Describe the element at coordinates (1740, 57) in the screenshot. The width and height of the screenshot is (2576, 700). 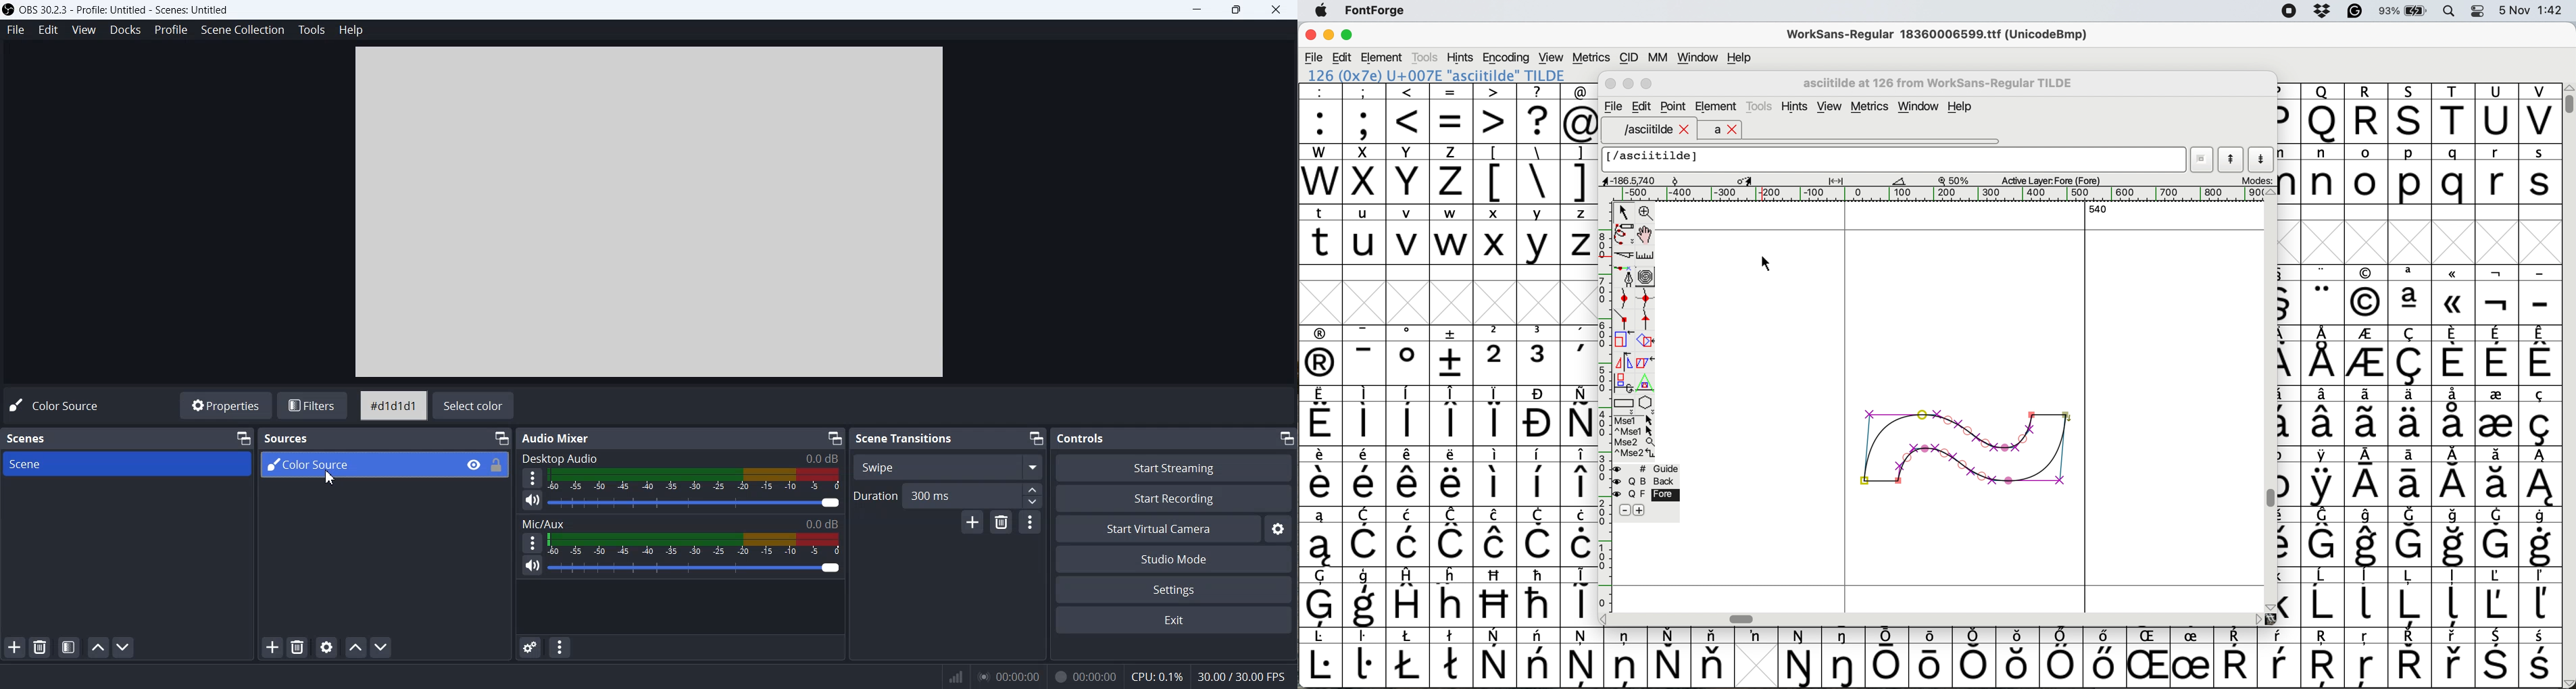
I see `help` at that location.